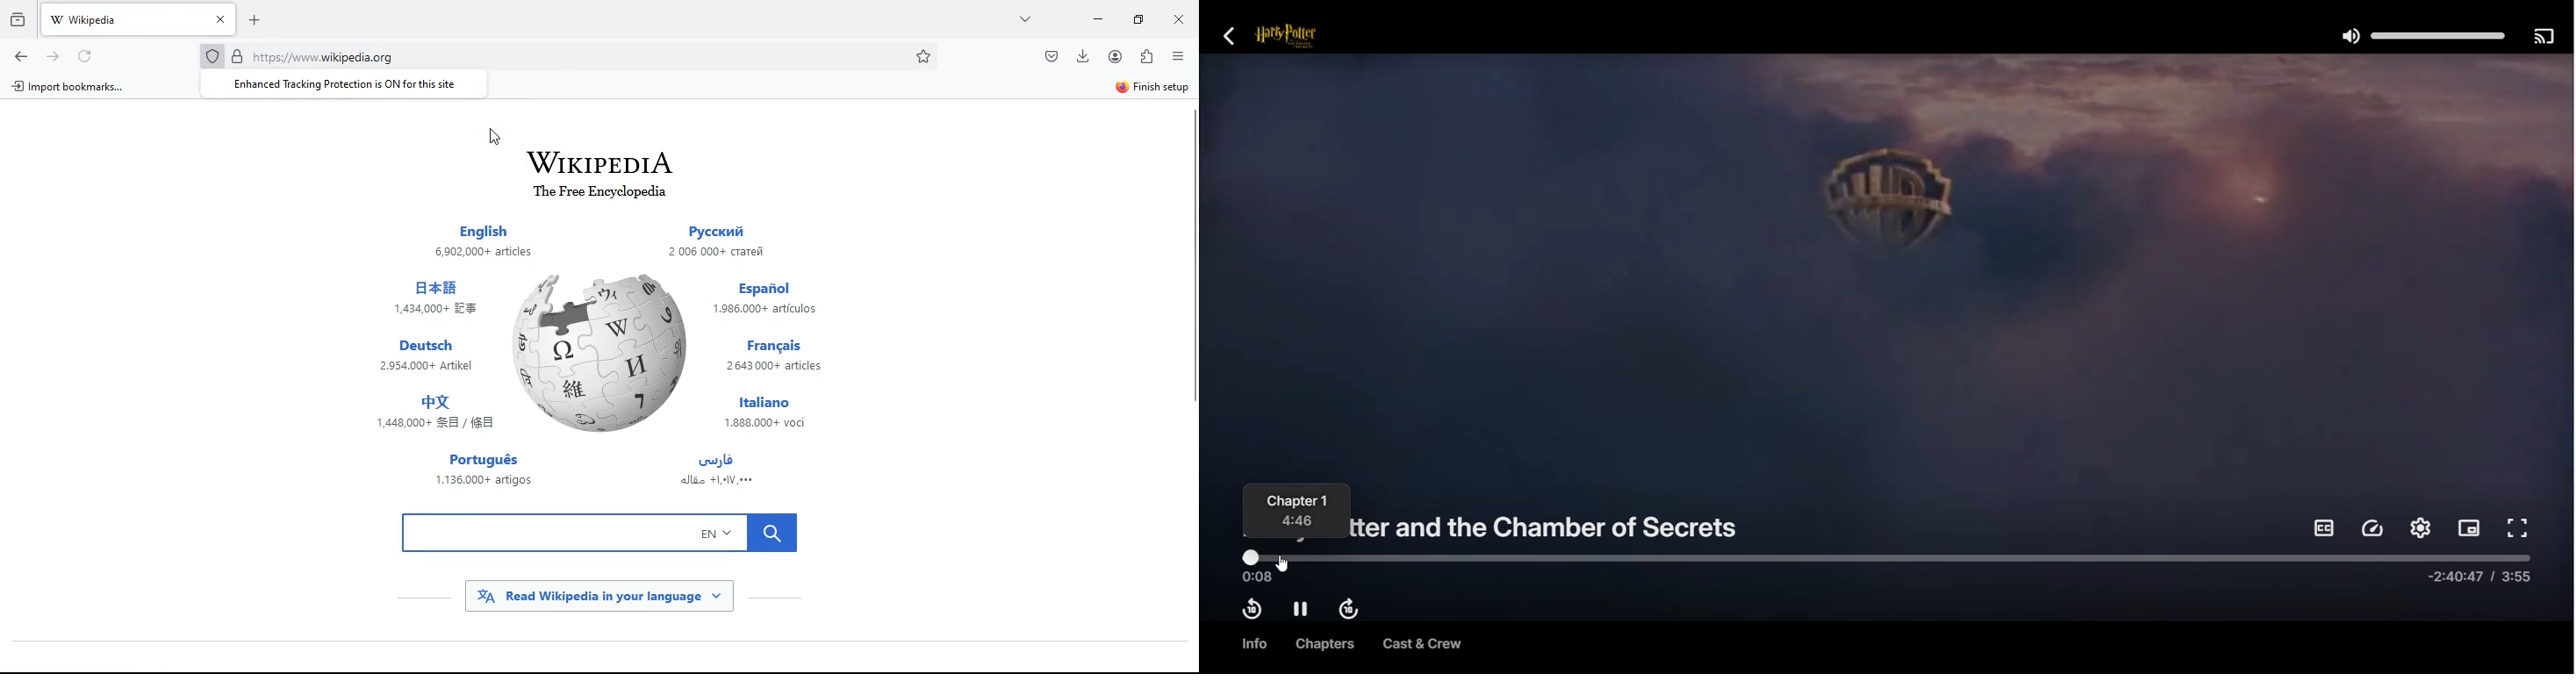 Image resolution: width=2576 pixels, height=700 pixels. Describe the element at coordinates (2470, 530) in the screenshot. I see `Picture in picture` at that location.